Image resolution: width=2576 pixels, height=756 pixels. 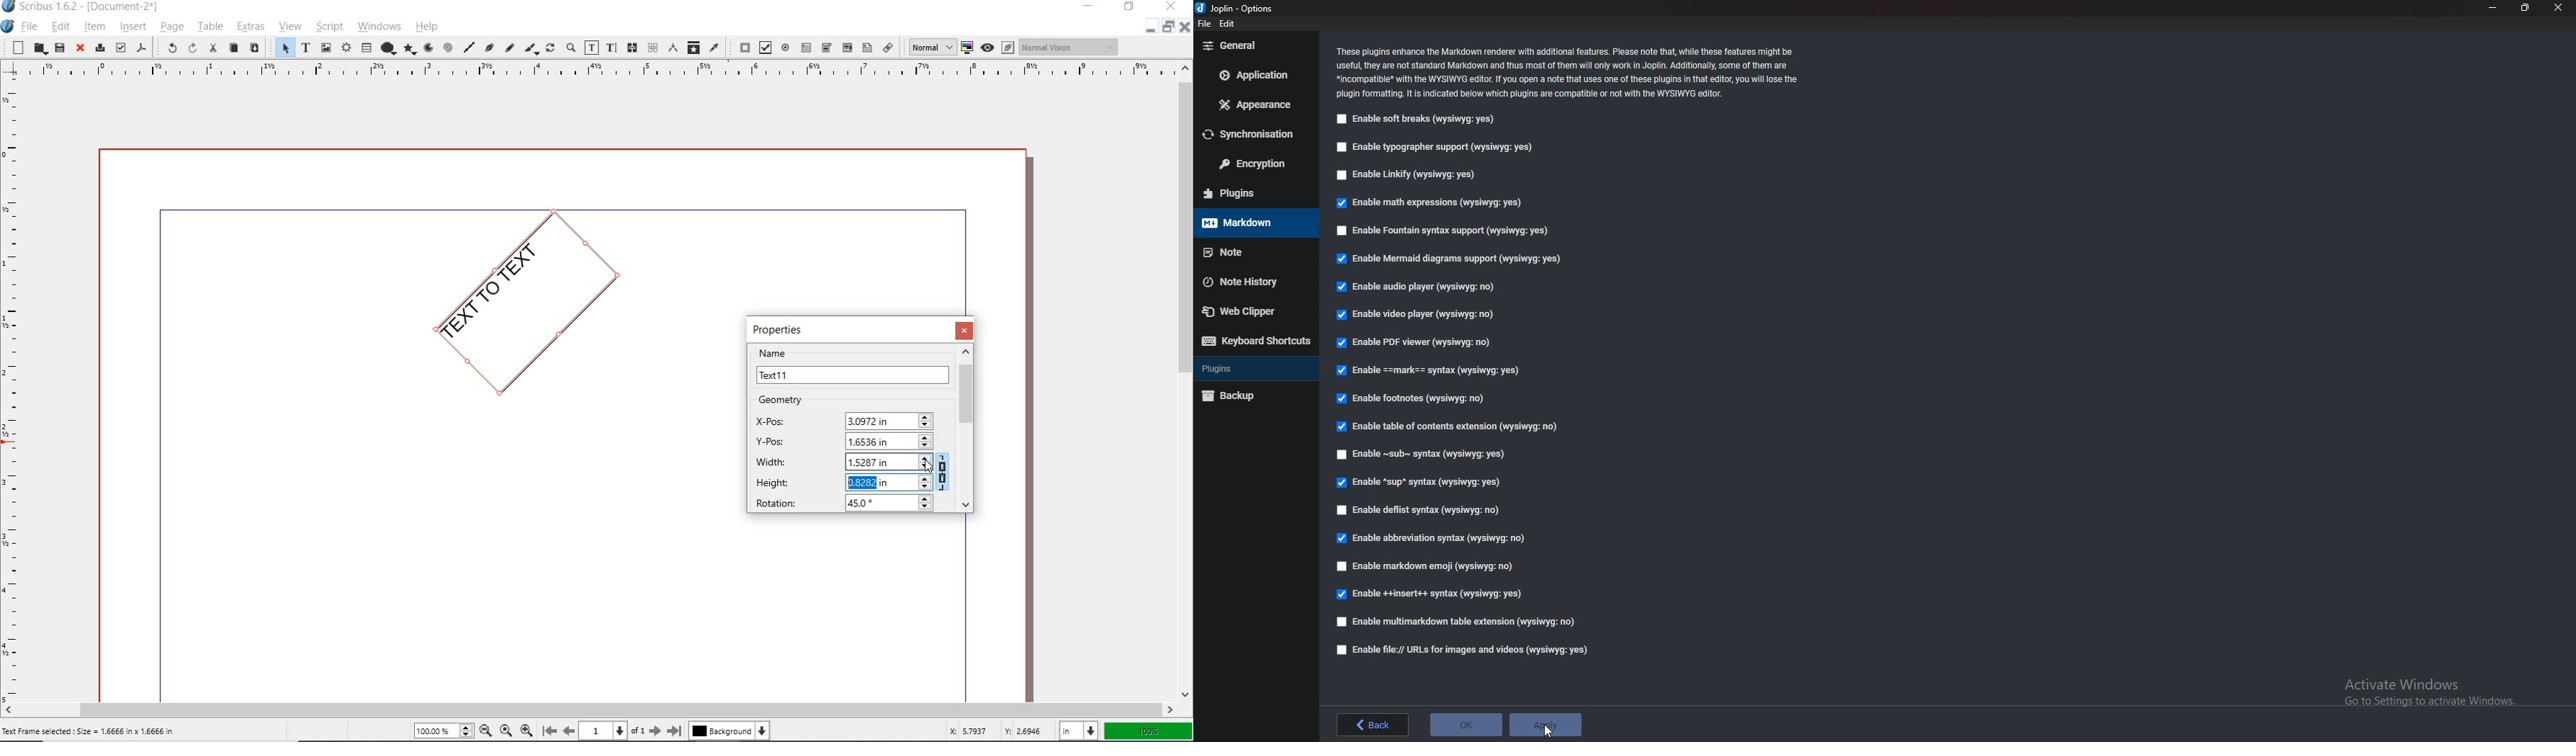 I want to click on resize, so click(x=2526, y=8).